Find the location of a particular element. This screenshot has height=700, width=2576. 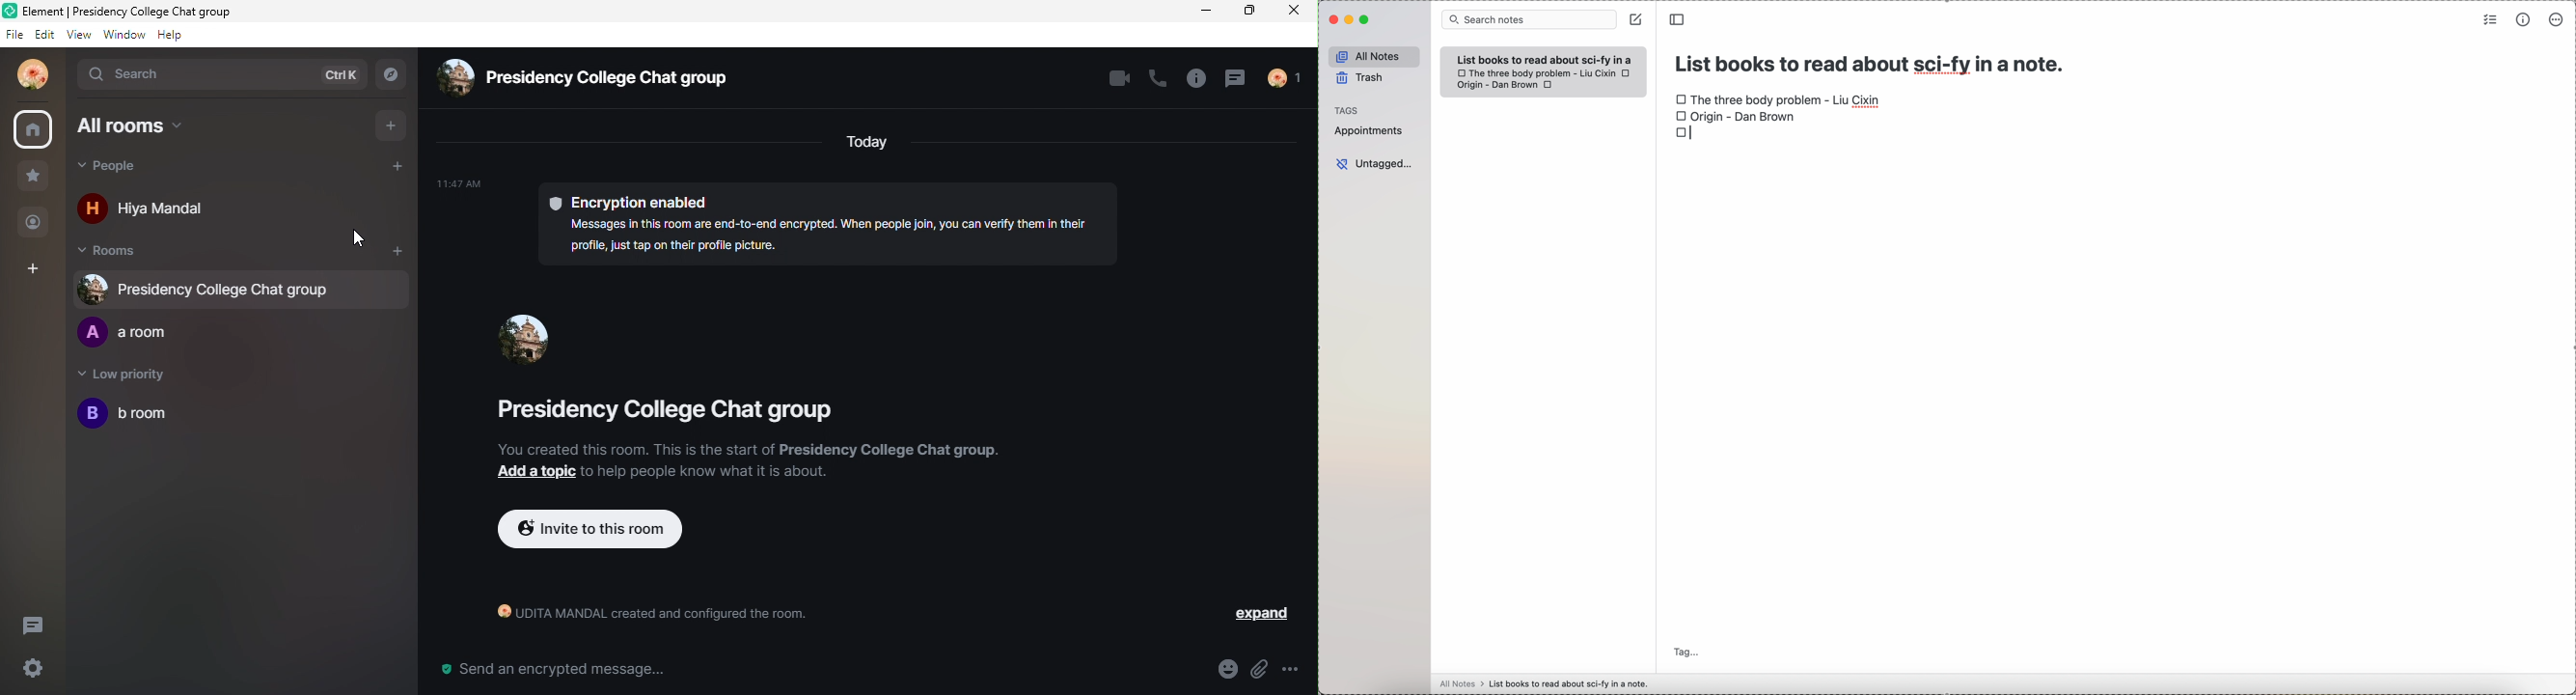

window is located at coordinates (122, 37).